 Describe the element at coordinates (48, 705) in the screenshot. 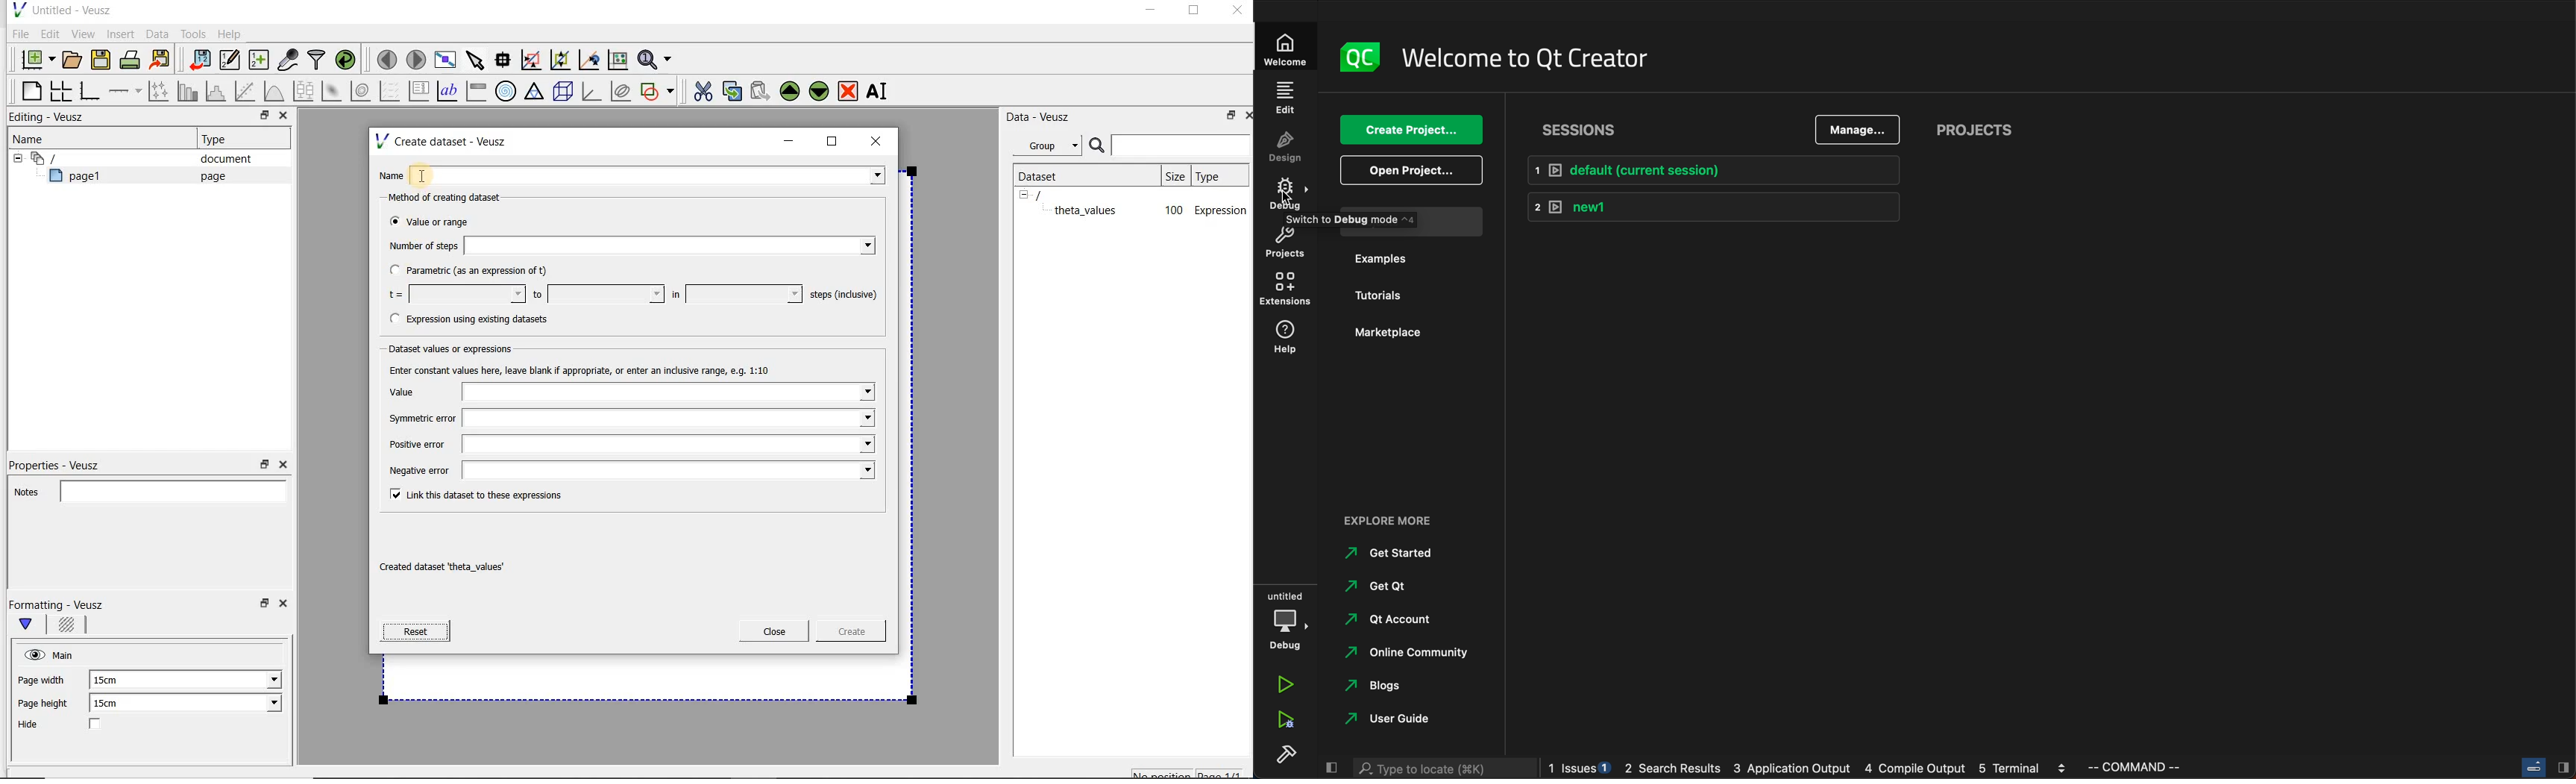

I see `Page height` at that location.